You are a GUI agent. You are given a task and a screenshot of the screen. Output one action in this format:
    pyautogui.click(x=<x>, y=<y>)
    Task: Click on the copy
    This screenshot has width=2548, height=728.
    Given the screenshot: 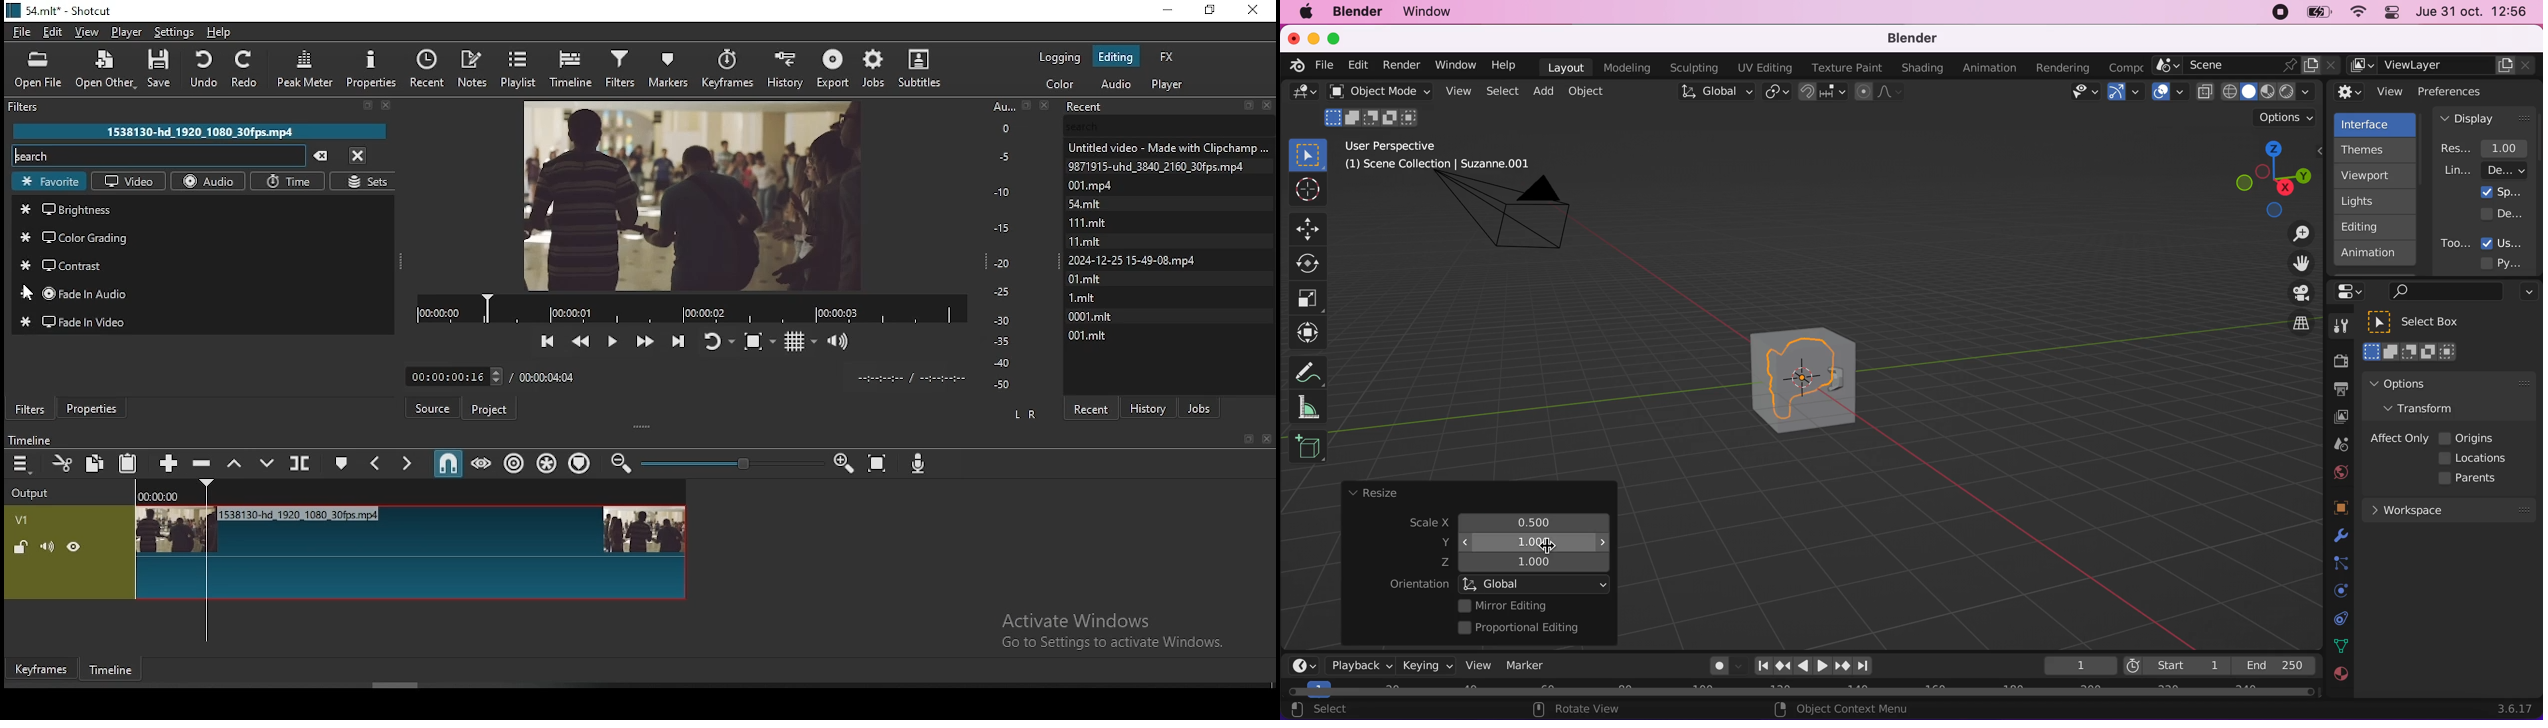 What is the action you would take?
    pyautogui.click(x=95, y=462)
    